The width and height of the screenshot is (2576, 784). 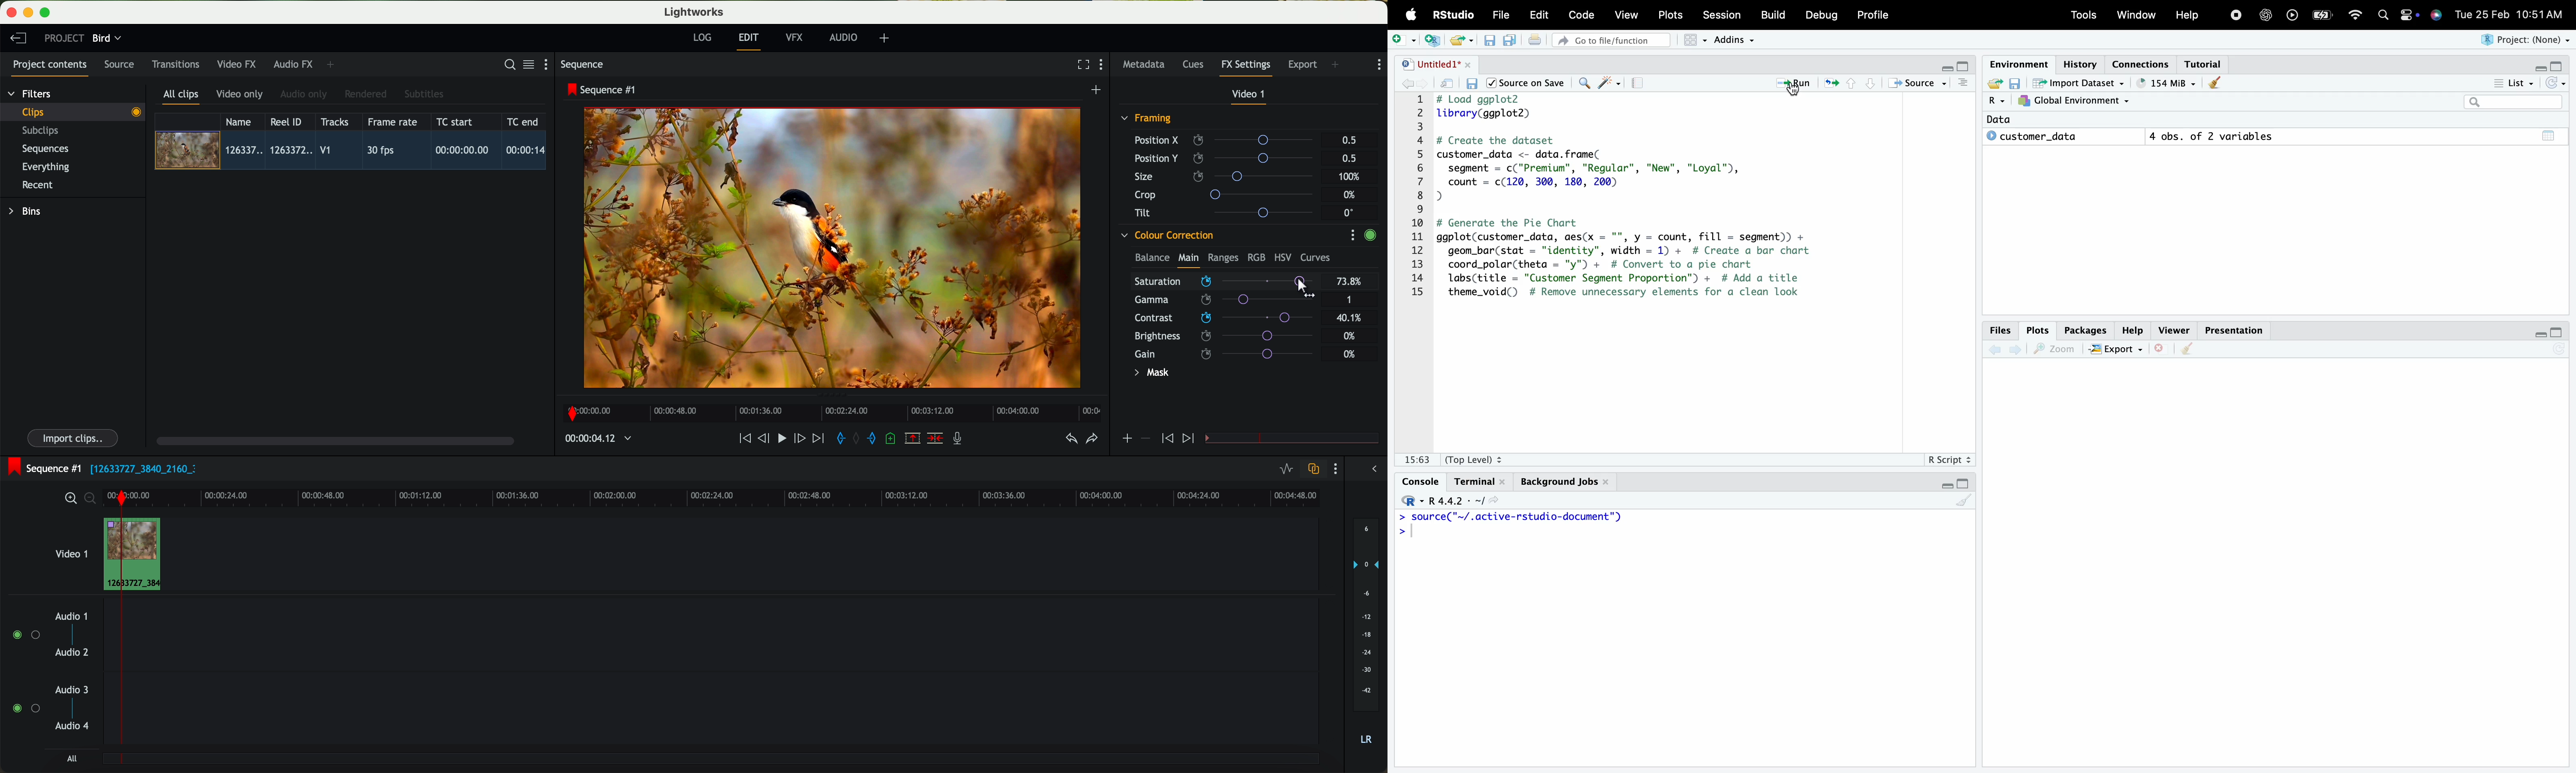 I want to click on mask, so click(x=1150, y=374).